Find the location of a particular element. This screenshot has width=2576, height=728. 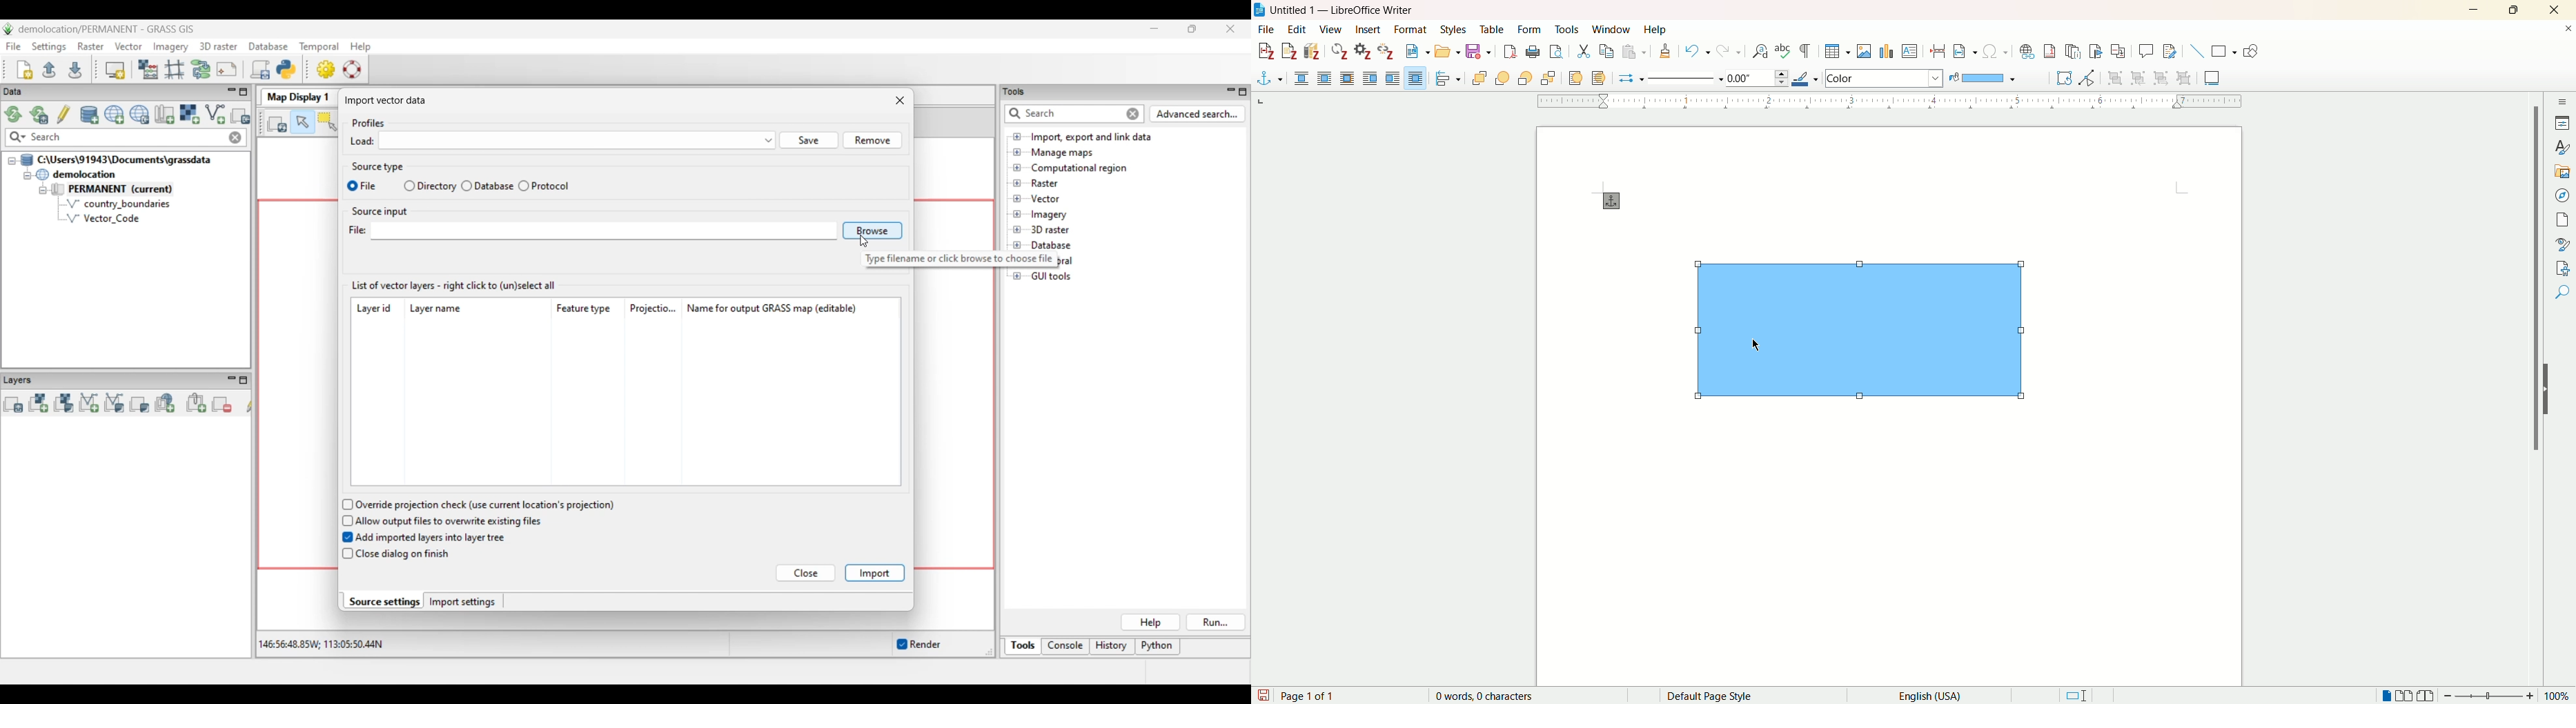

insert chart is located at coordinates (1887, 52).